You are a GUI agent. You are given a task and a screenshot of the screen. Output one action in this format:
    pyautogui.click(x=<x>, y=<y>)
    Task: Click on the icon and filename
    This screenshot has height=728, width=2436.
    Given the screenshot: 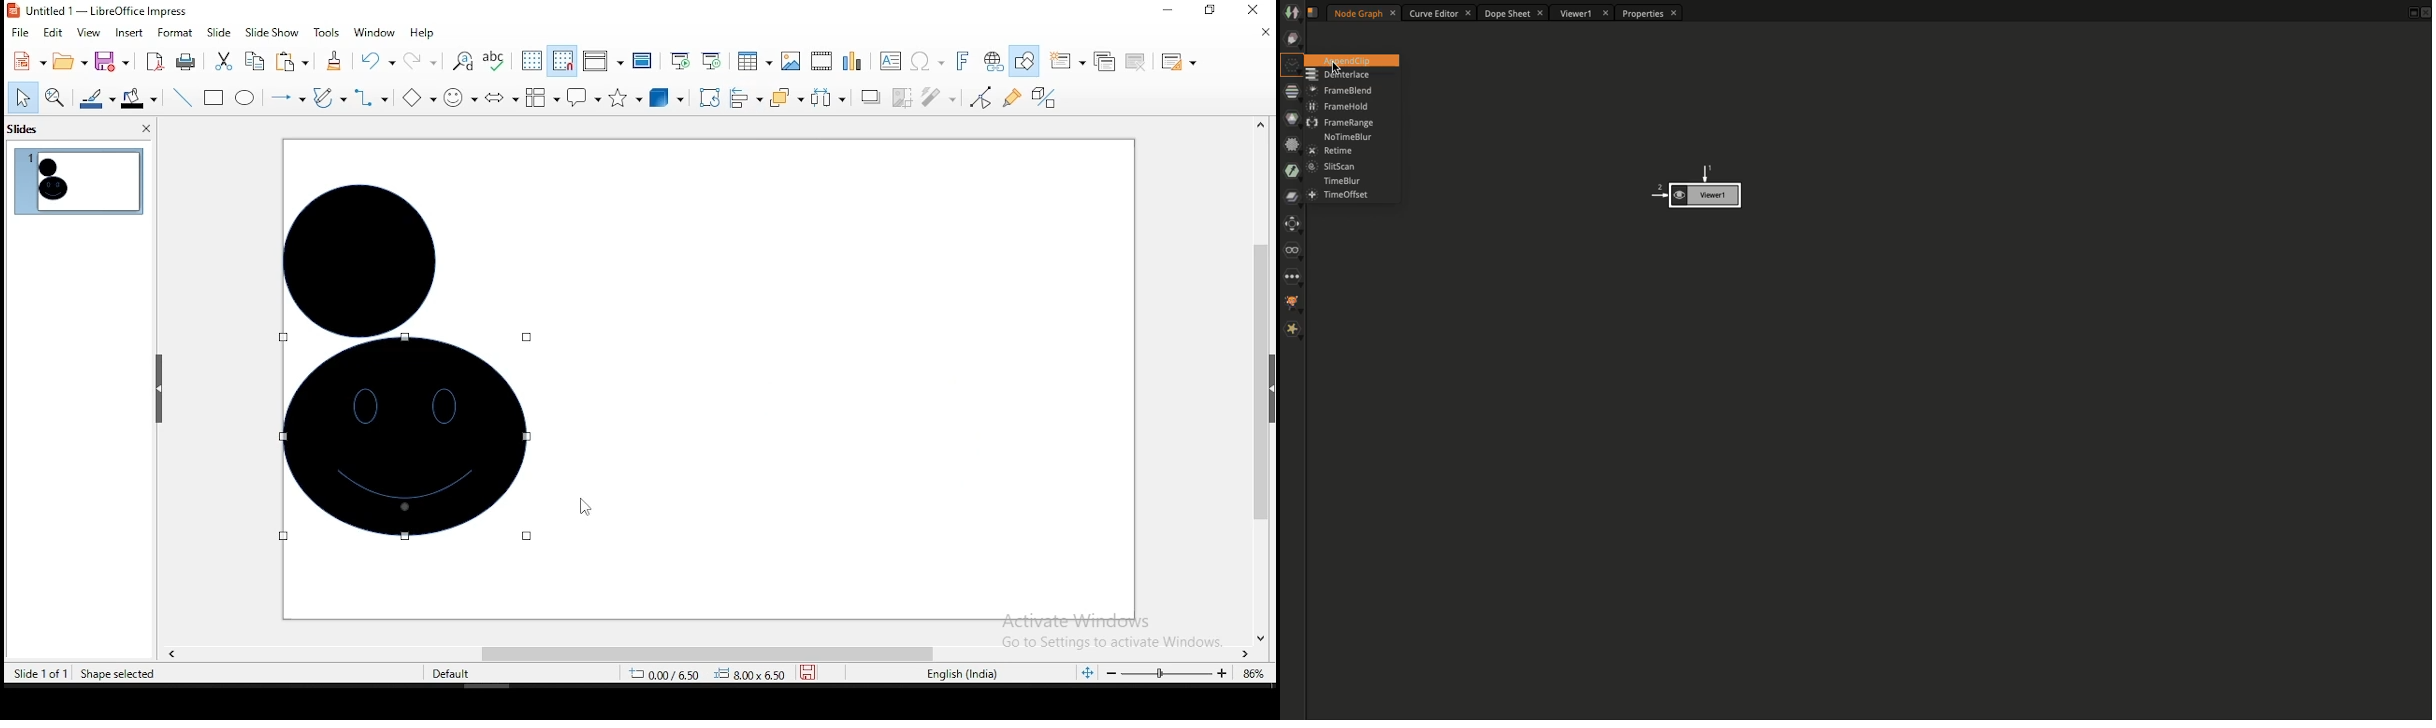 What is the action you would take?
    pyautogui.click(x=98, y=11)
    